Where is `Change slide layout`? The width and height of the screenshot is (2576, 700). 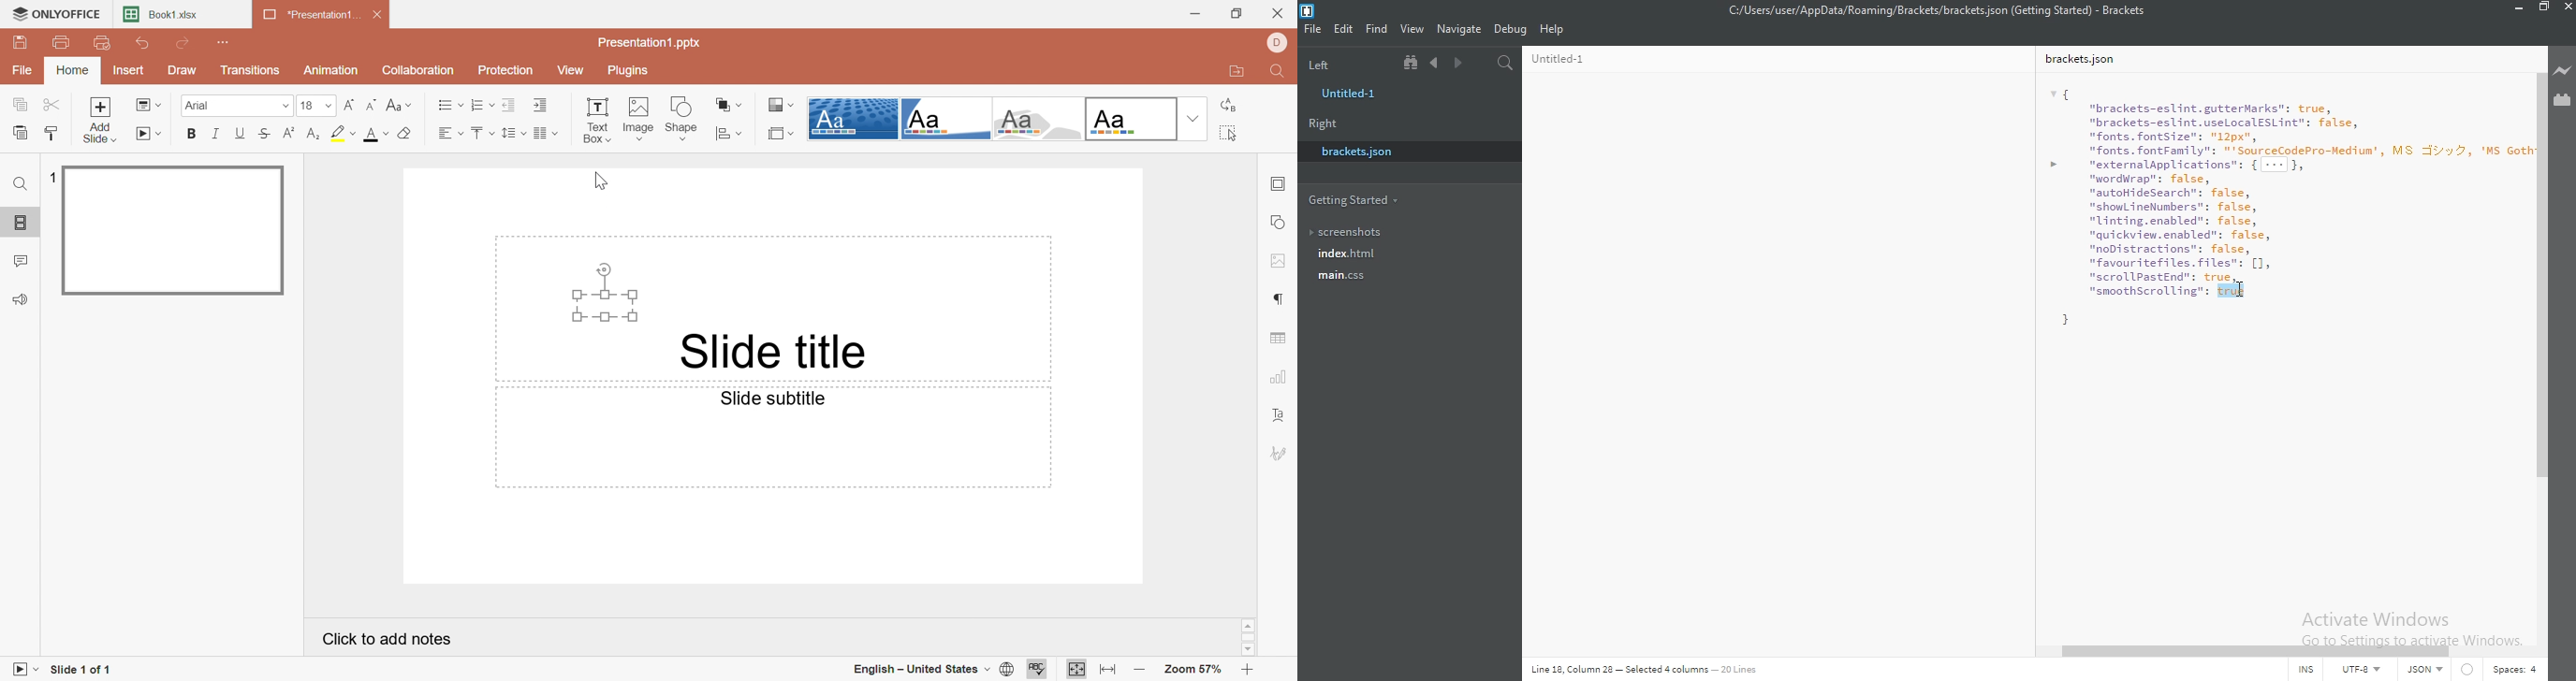 Change slide layout is located at coordinates (148, 105).